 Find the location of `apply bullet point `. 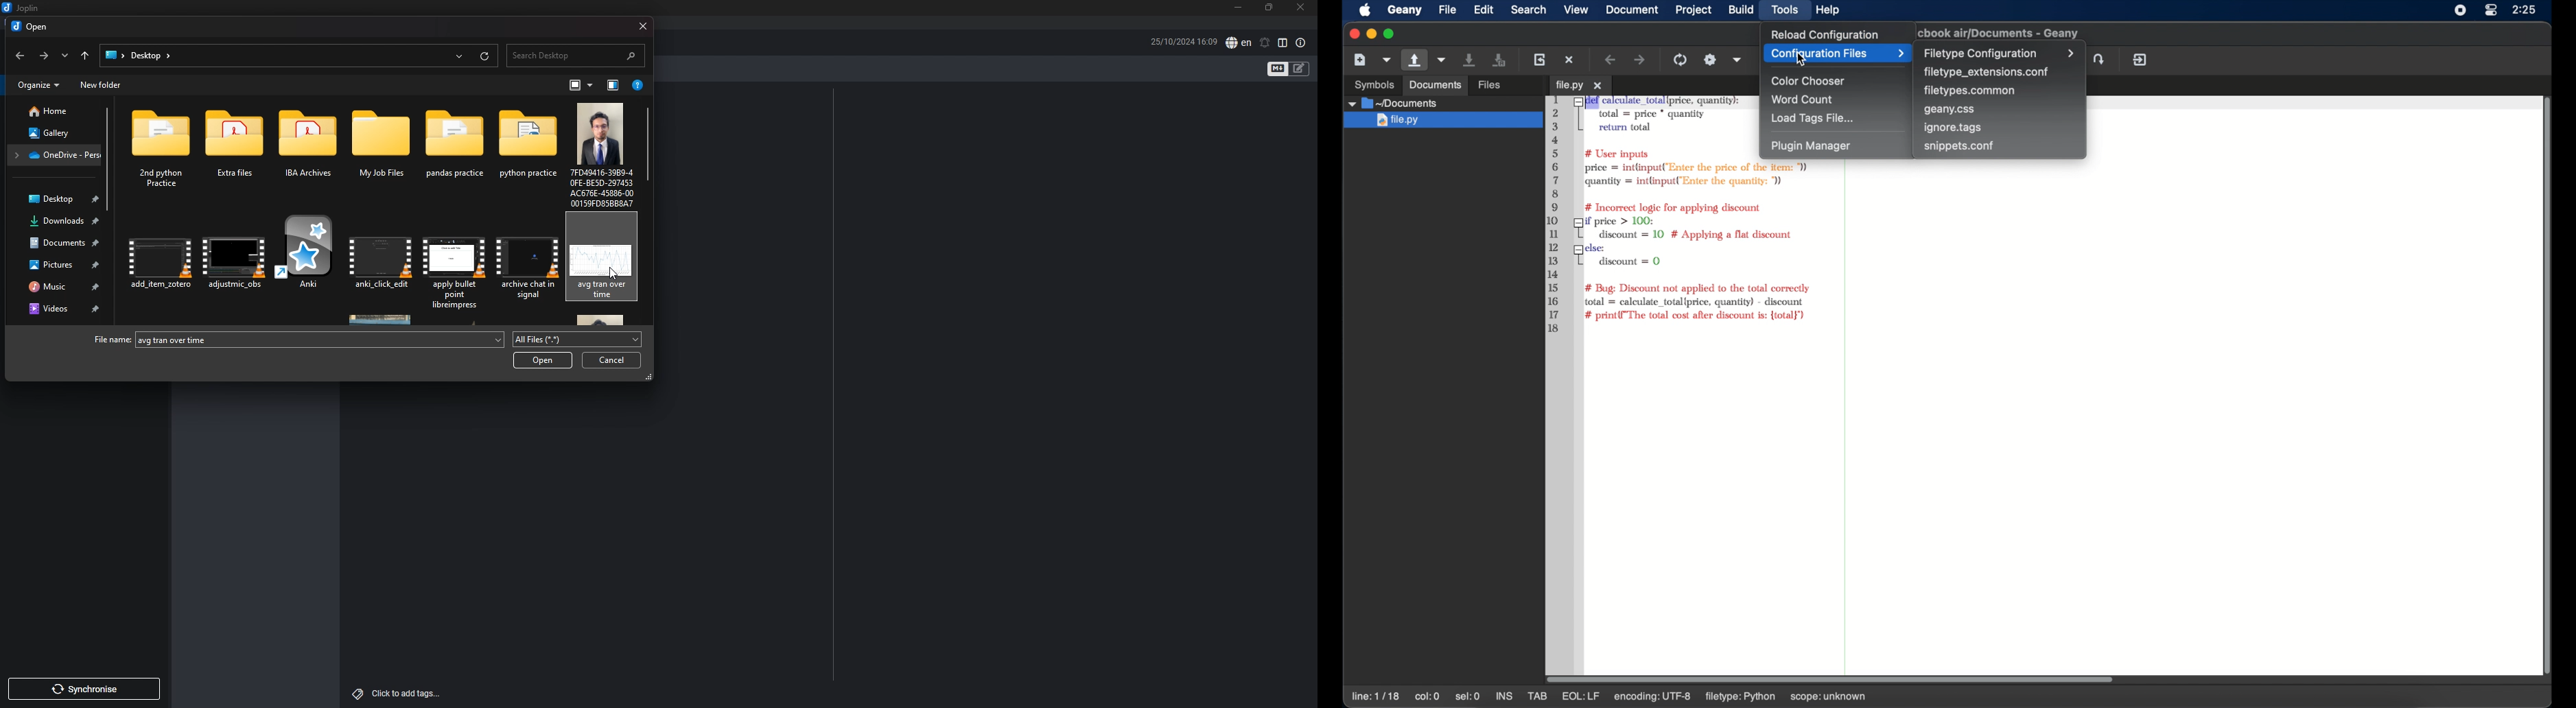

apply bullet point  is located at coordinates (454, 266).